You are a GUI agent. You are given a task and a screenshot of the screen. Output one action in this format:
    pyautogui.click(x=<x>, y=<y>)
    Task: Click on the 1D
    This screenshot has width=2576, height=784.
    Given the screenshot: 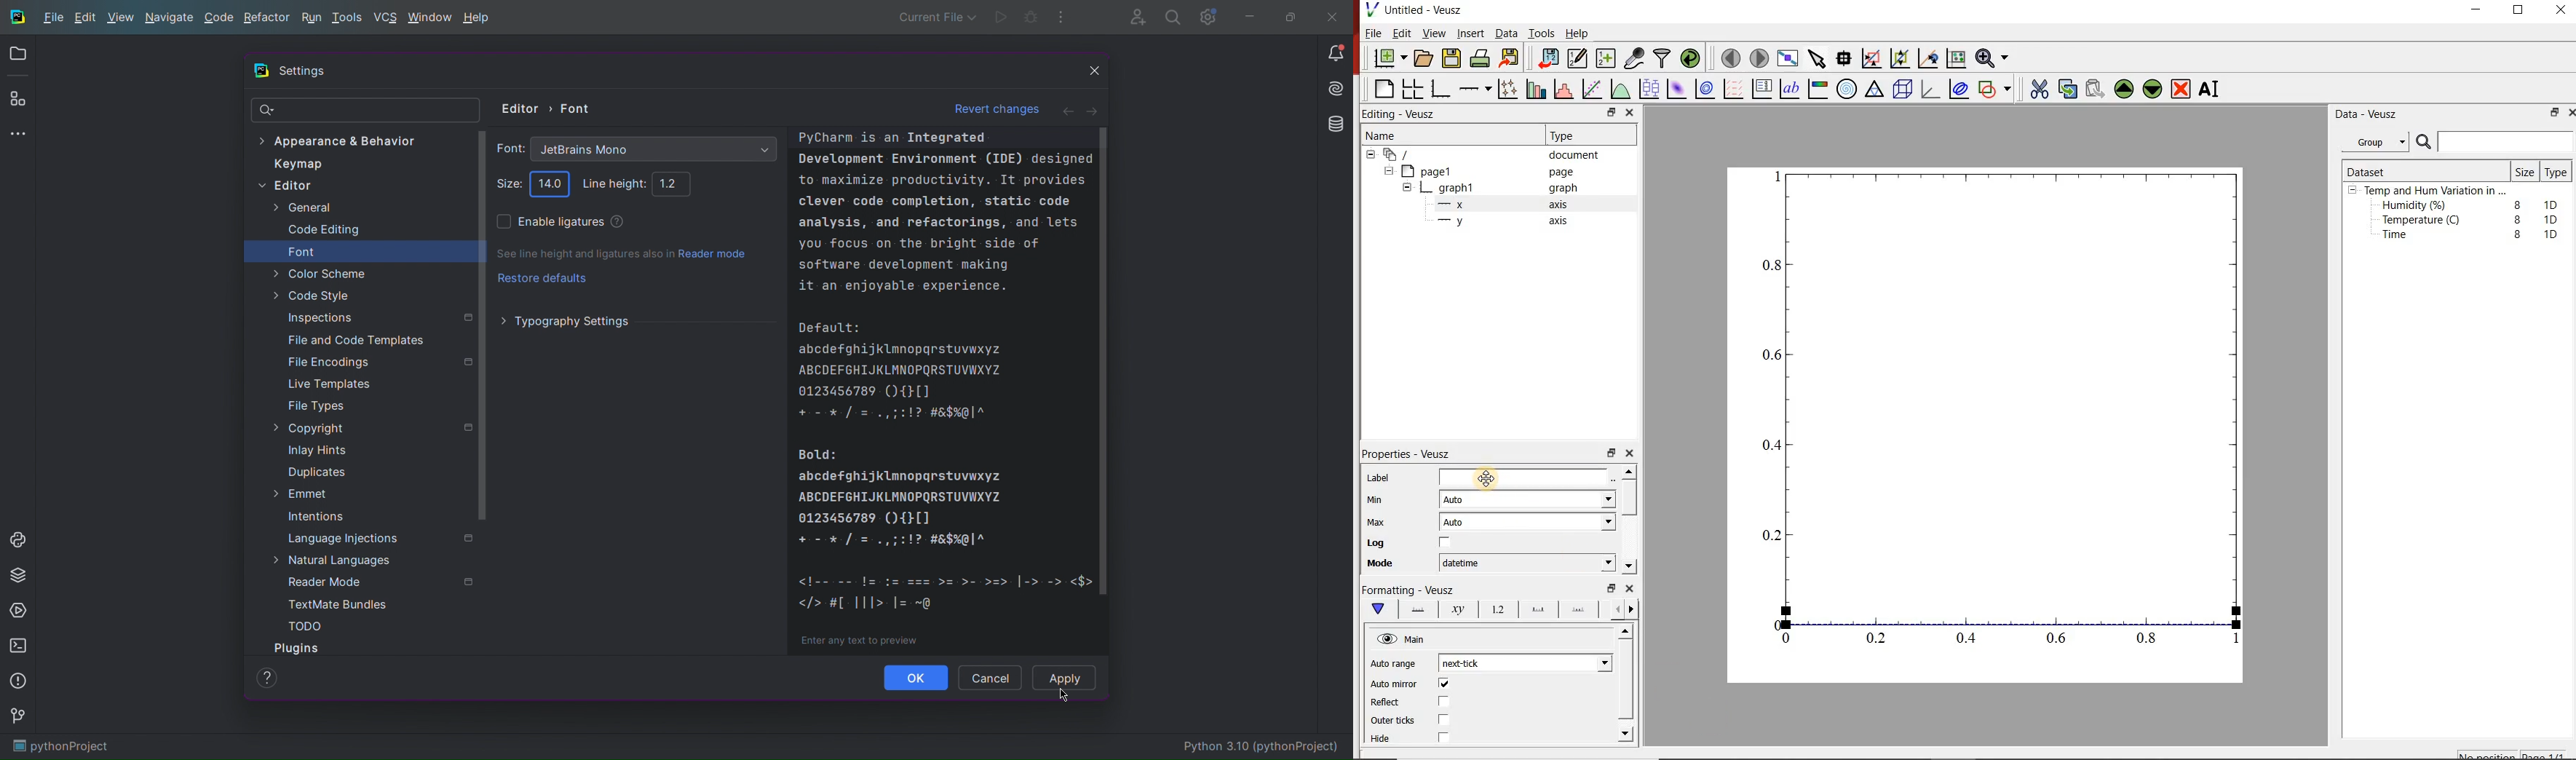 What is the action you would take?
    pyautogui.click(x=2555, y=219)
    